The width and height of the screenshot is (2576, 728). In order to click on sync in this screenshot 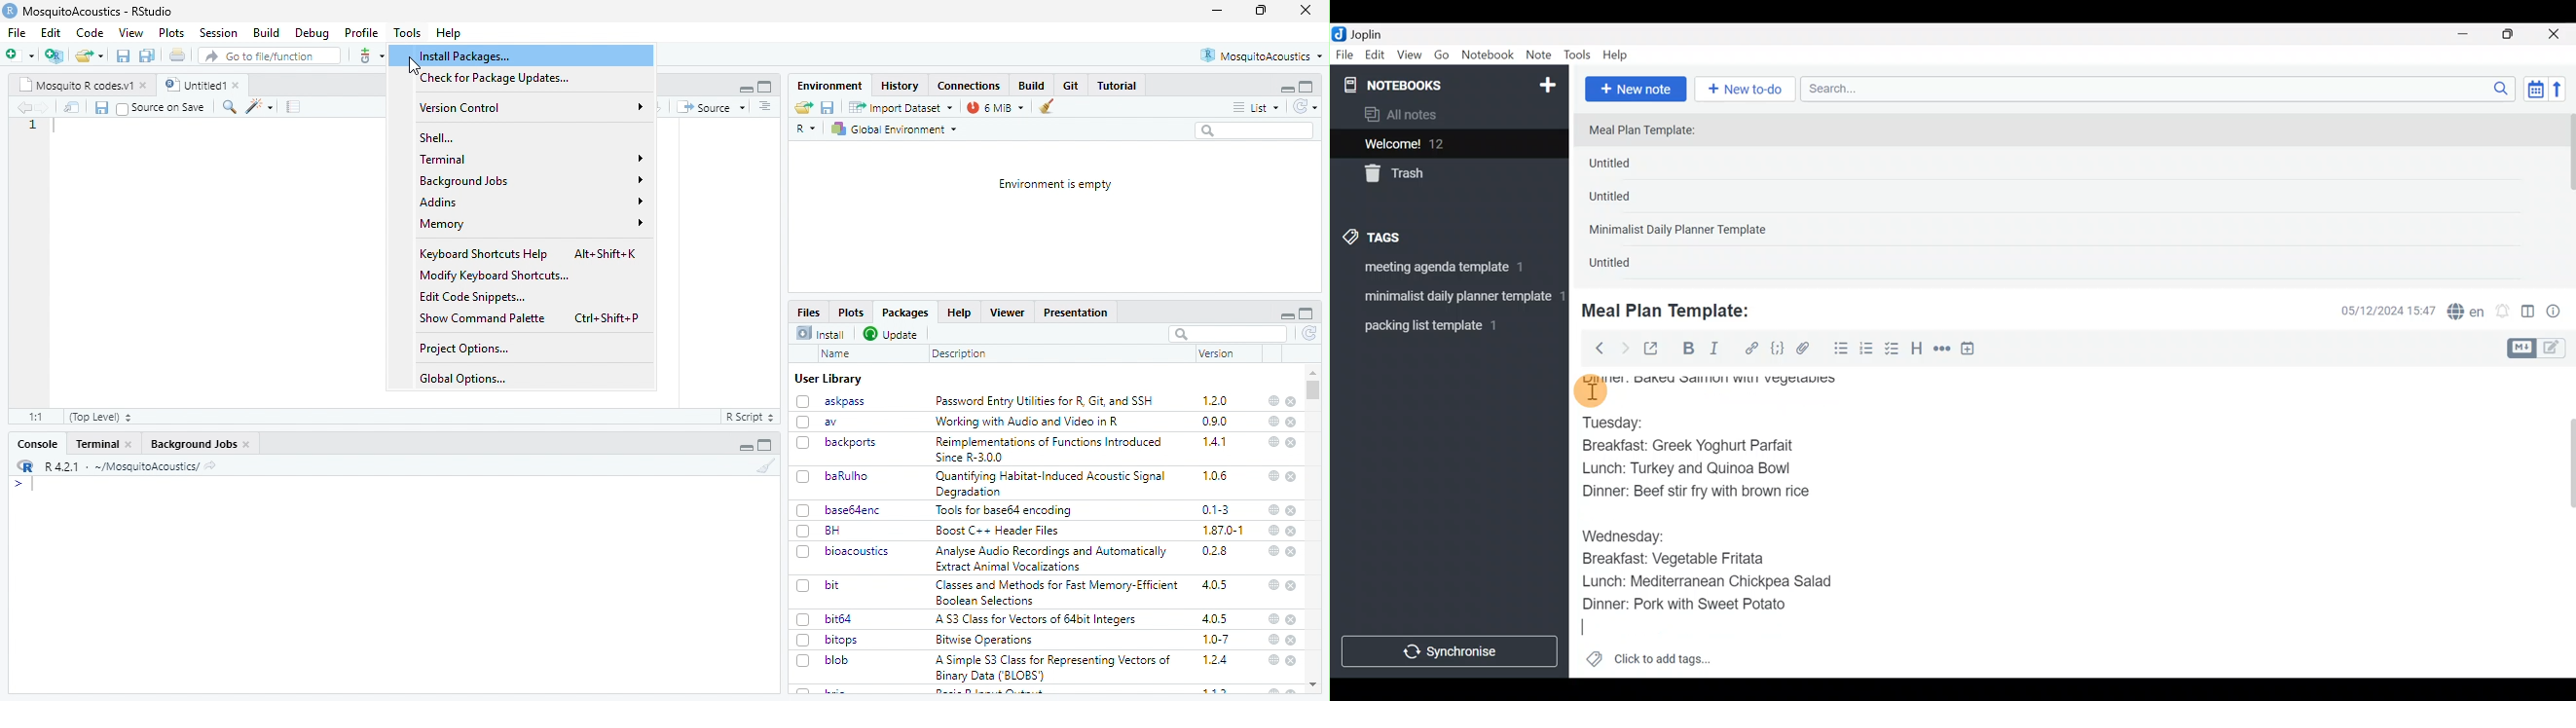, I will do `click(1305, 107)`.